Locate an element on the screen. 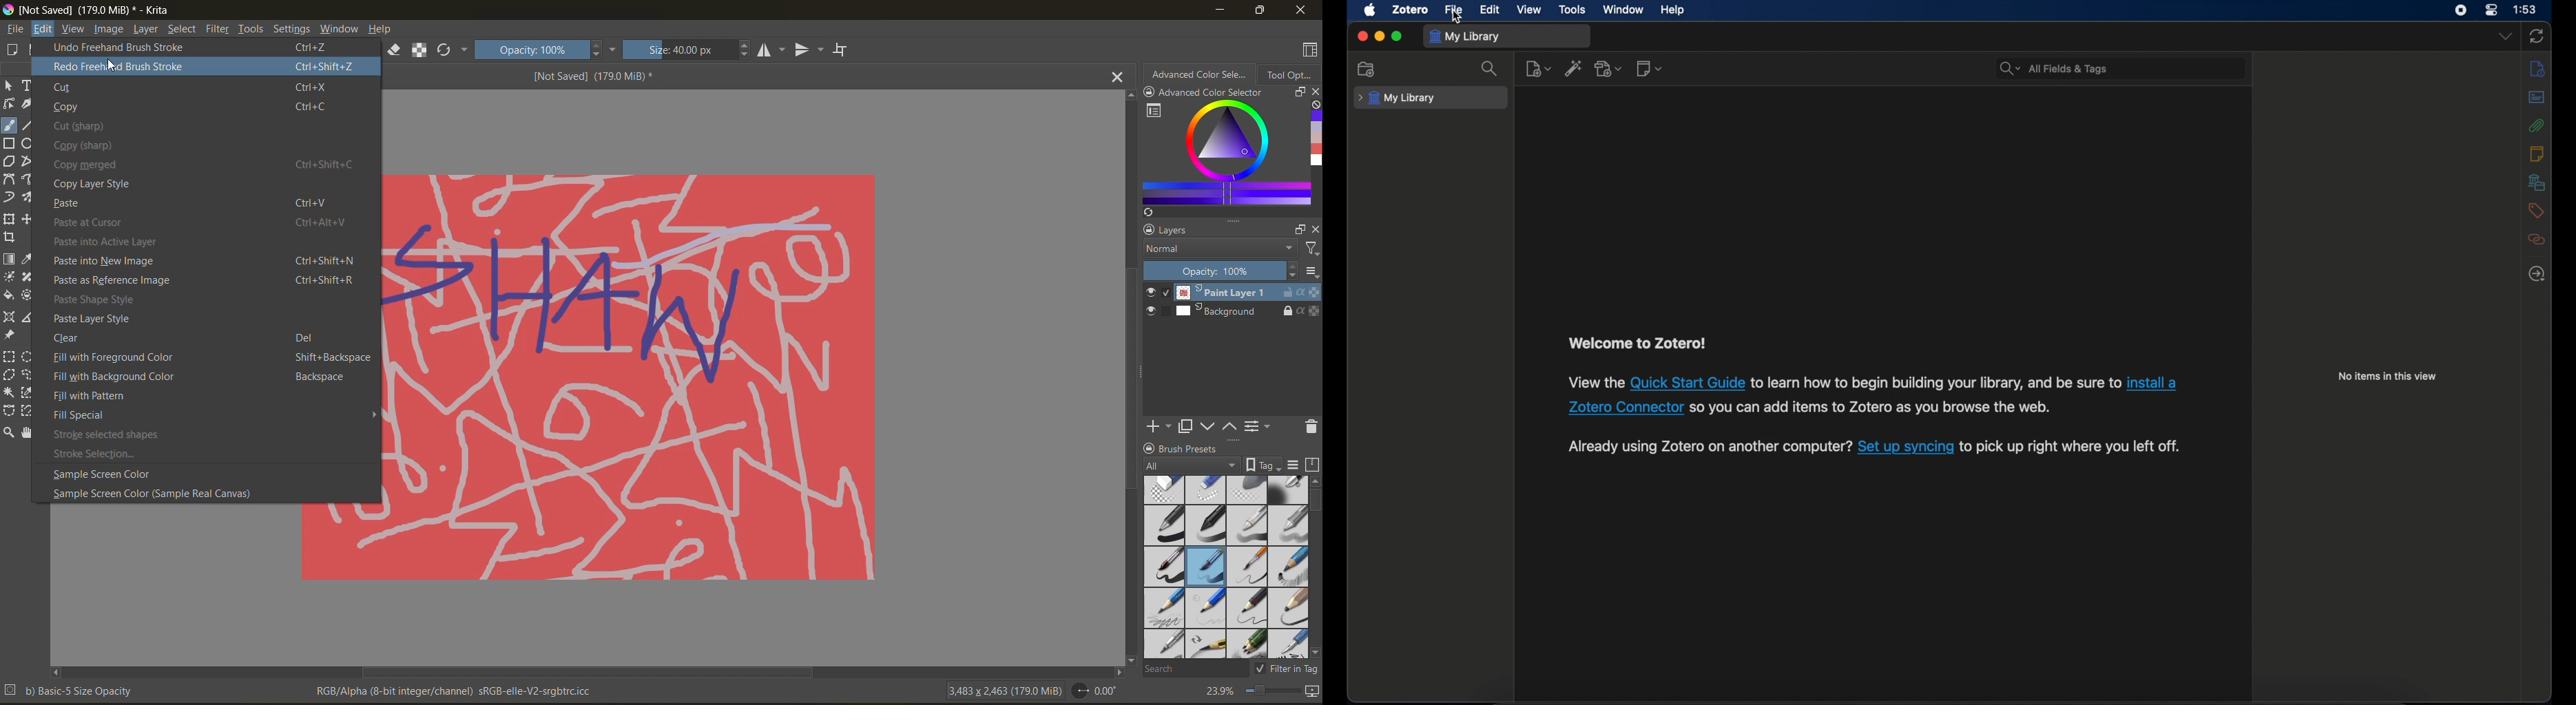 The image size is (2576, 728). Background is located at coordinates (1245, 312).